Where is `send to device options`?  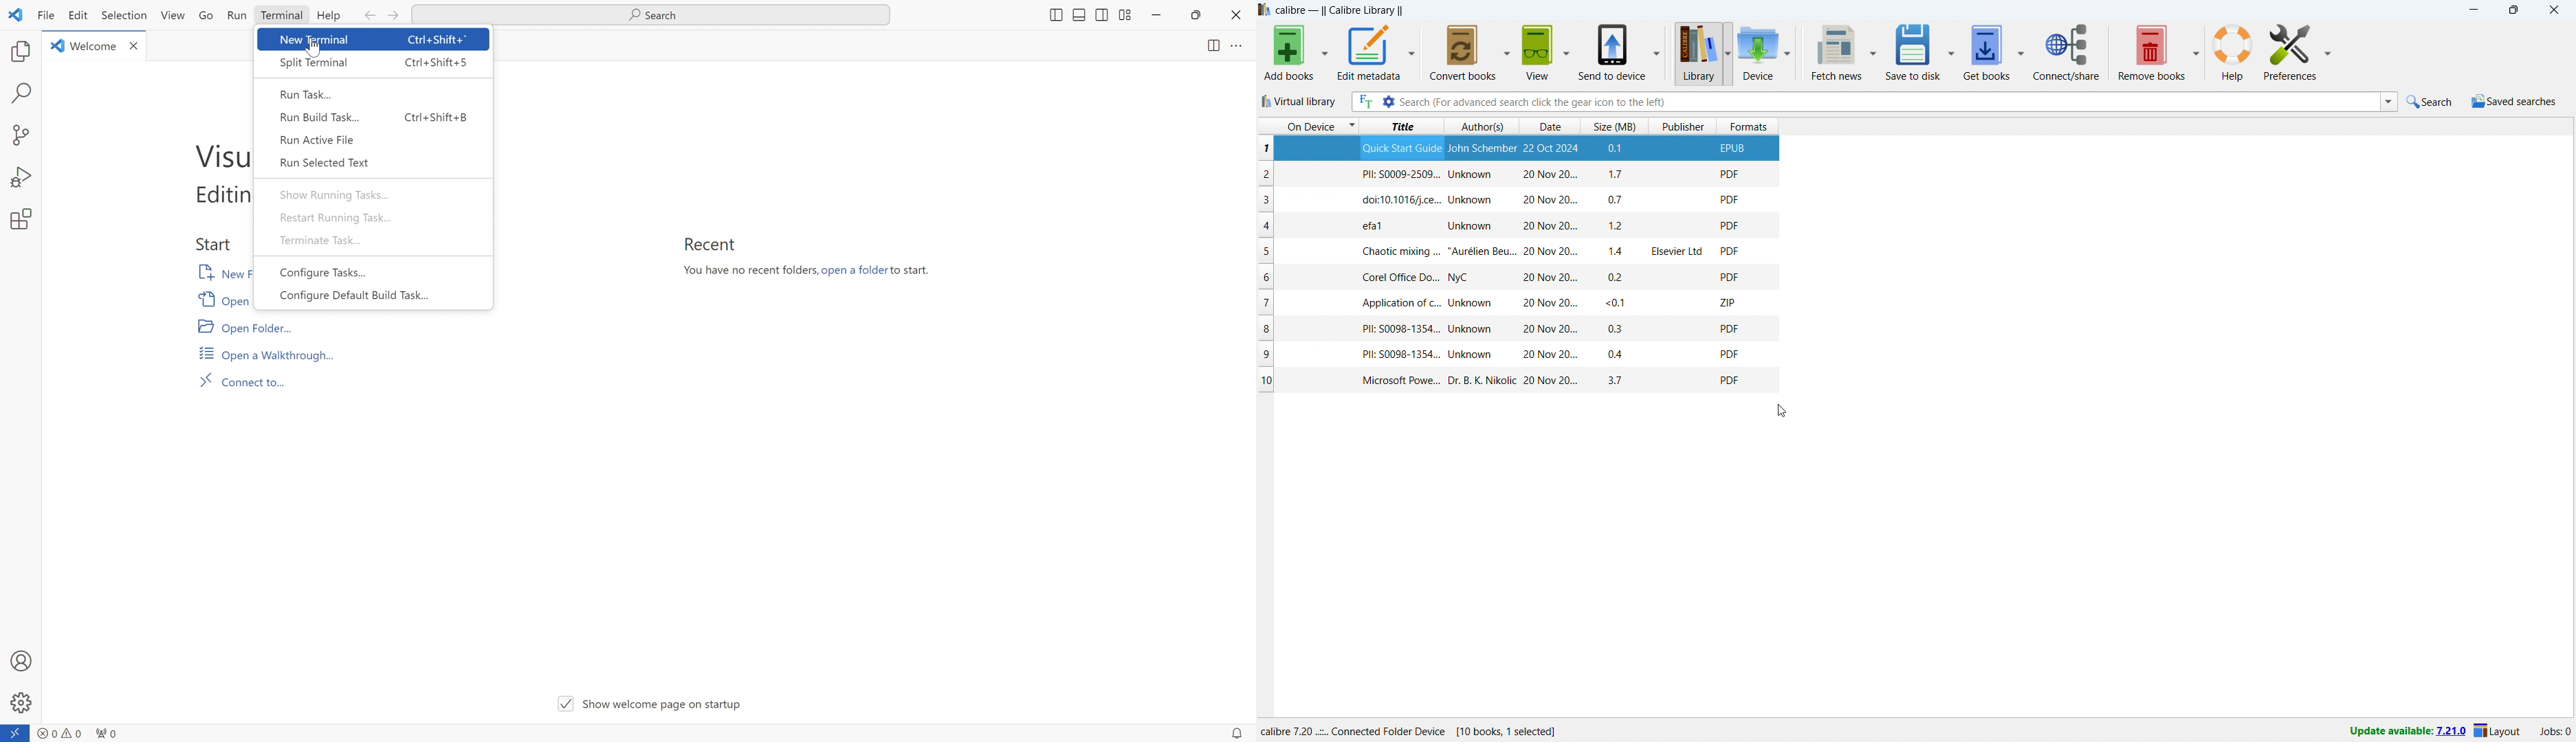 send to device options is located at coordinates (1658, 50).